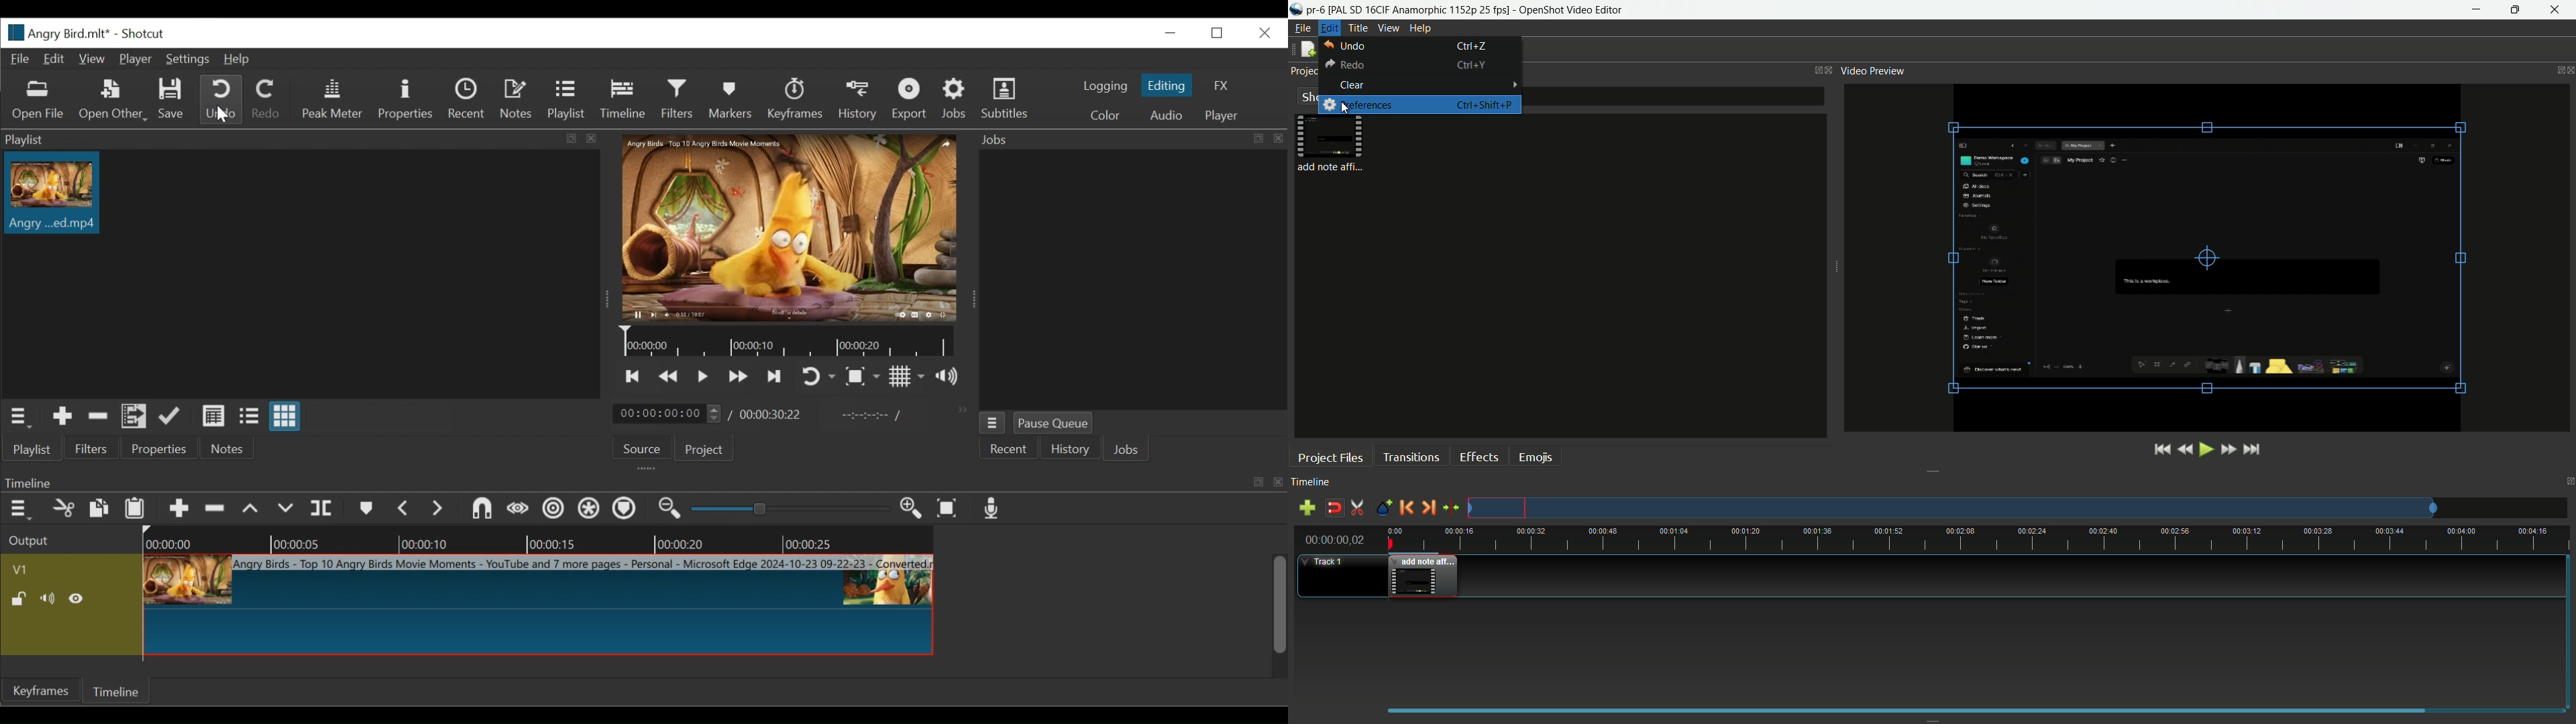 Image resolution: width=2576 pixels, height=728 pixels. Describe the element at coordinates (18, 597) in the screenshot. I see `(un)lock Track` at that location.